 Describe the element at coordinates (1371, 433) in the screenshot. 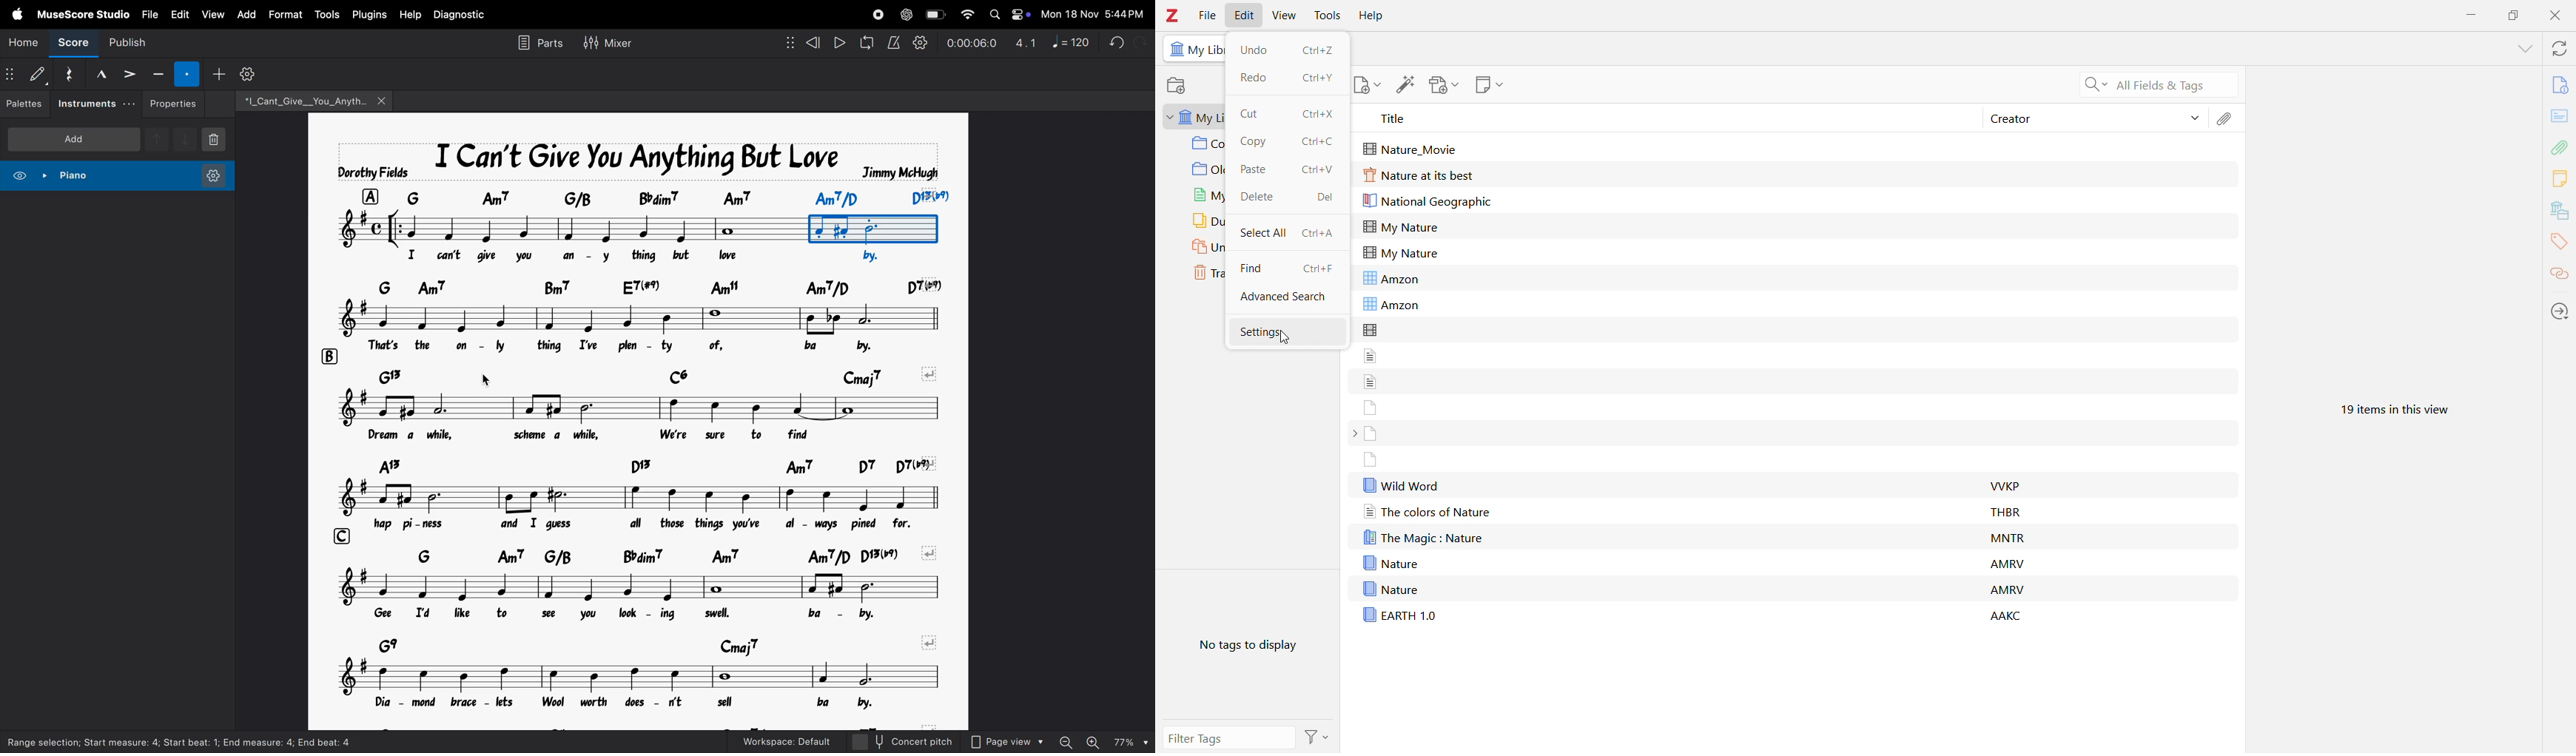

I see `file without title` at that location.